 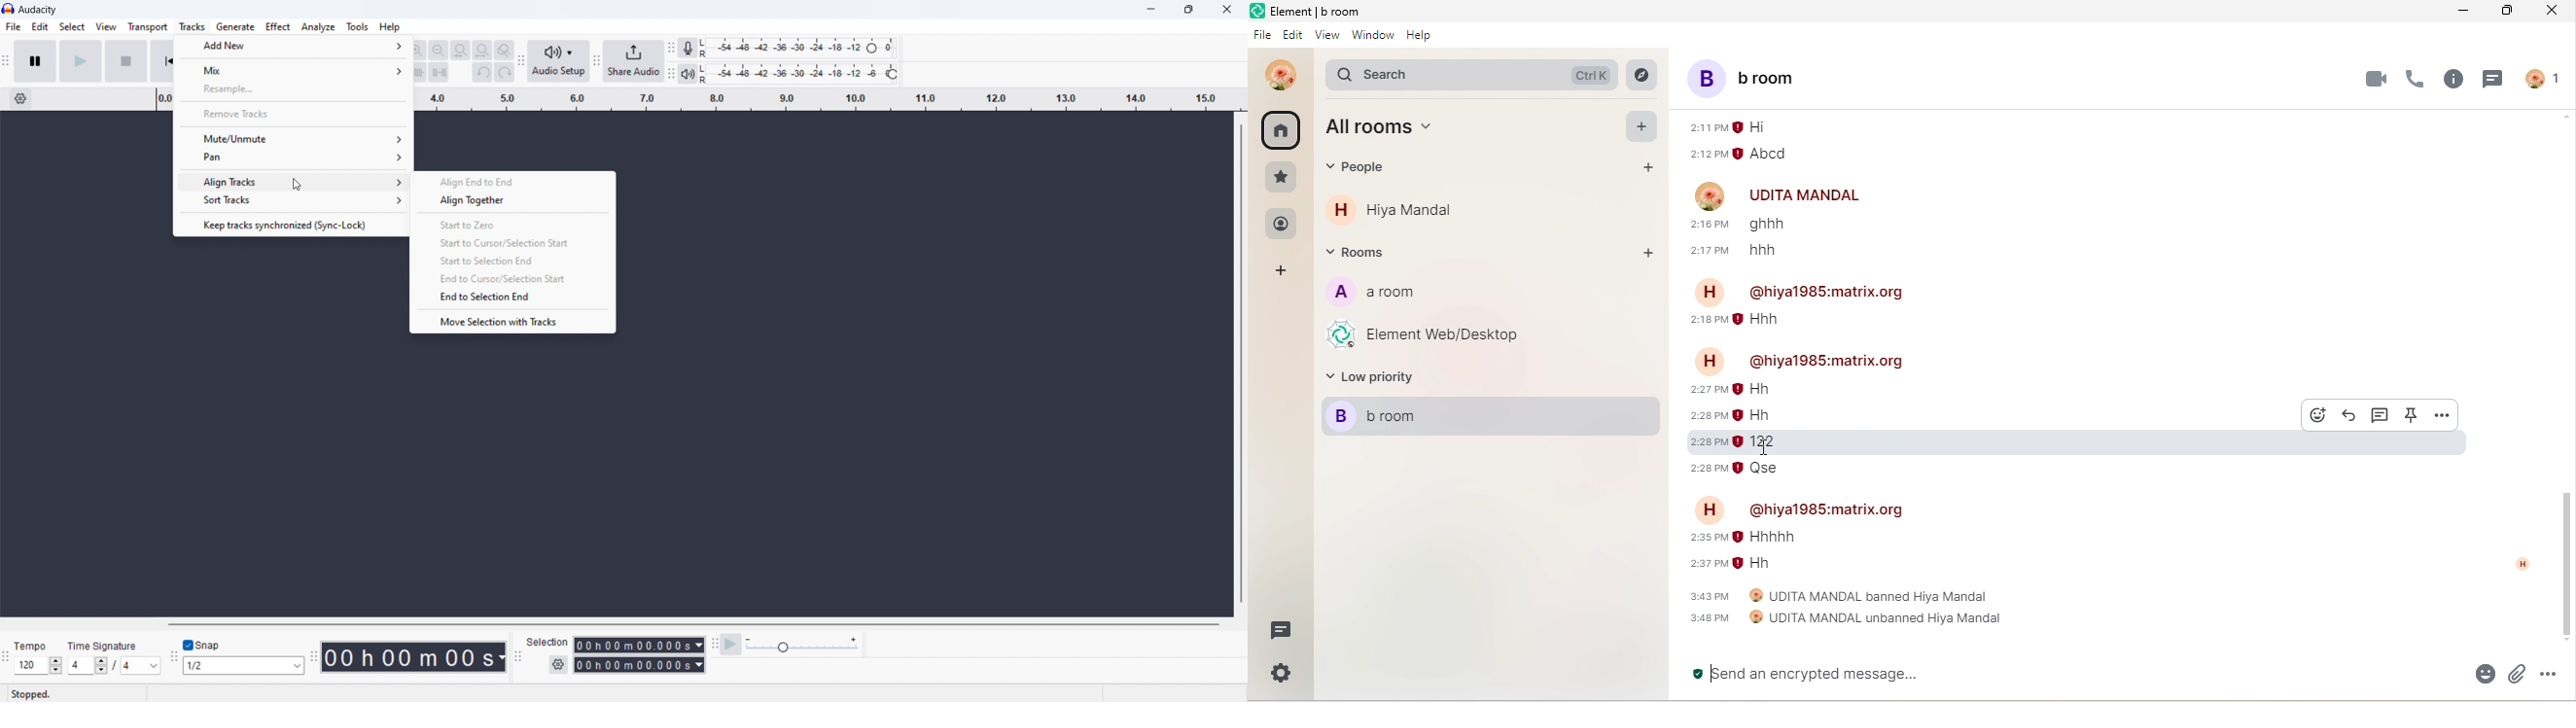 What do you see at coordinates (1710, 360) in the screenshot?
I see `H` at bounding box center [1710, 360].